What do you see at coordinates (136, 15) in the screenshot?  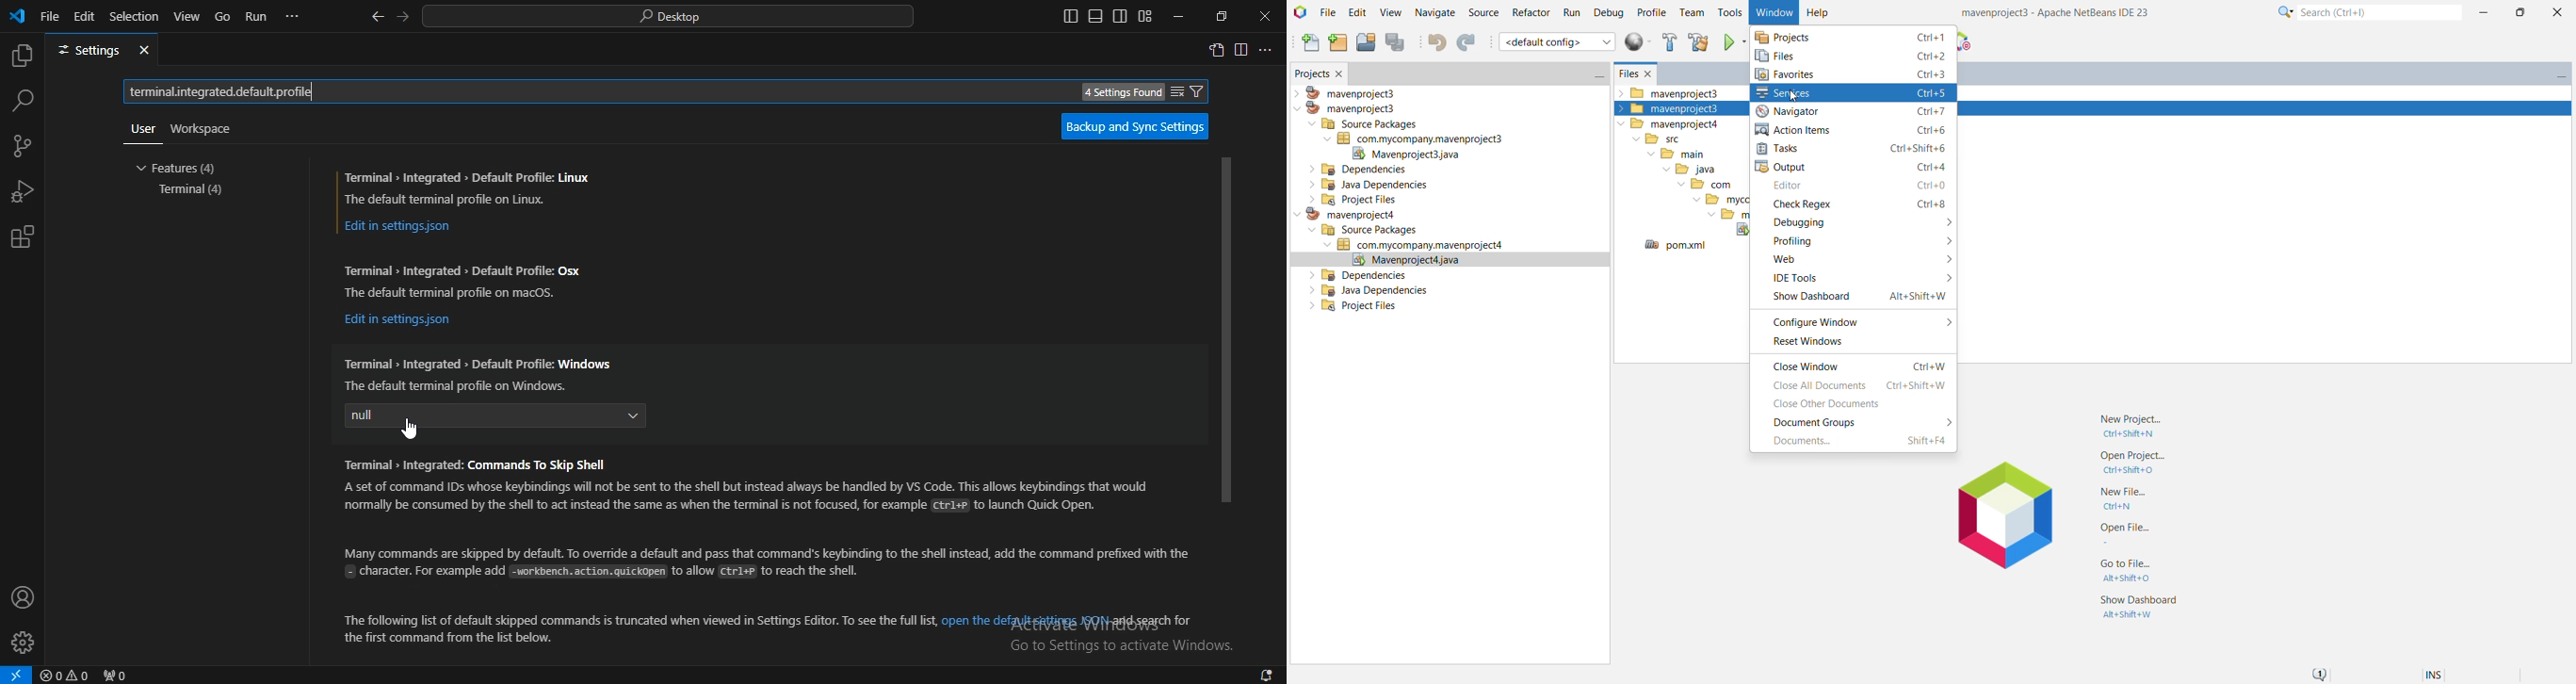 I see `selection` at bounding box center [136, 15].